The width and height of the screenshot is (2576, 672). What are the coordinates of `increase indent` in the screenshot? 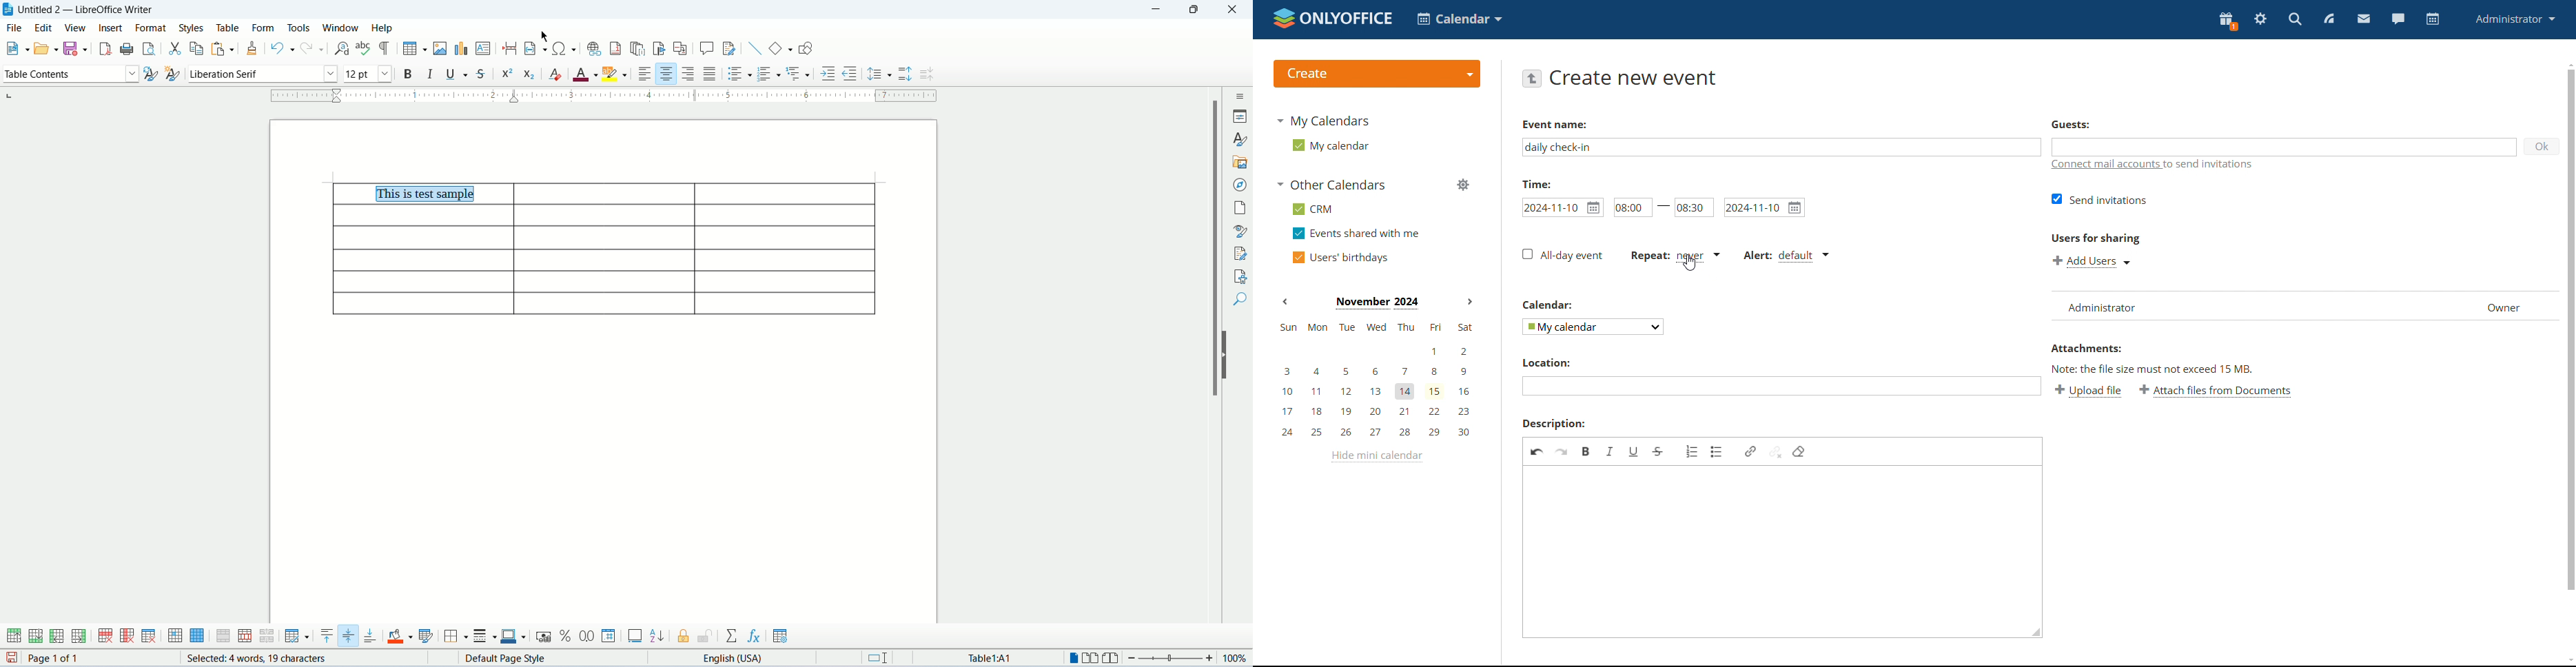 It's located at (829, 73).